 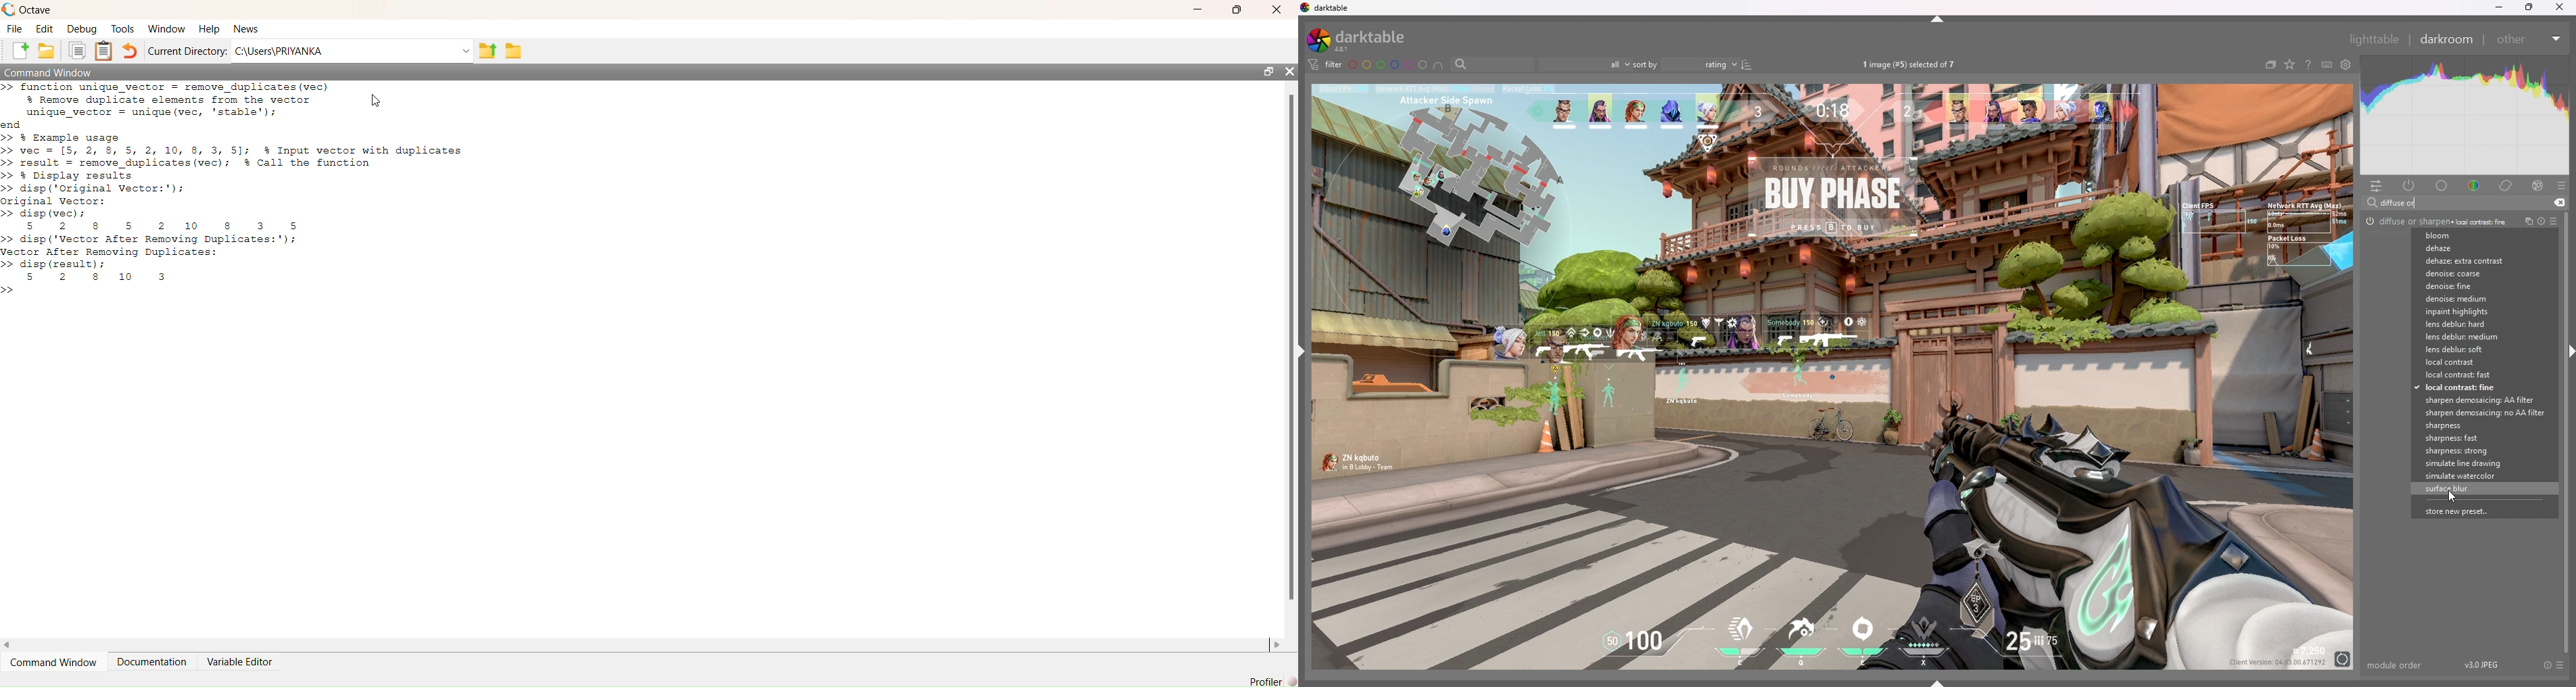 What do you see at coordinates (2466, 115) in the screenshot?
I see `heat graph` at bounding box center [2466, 115].